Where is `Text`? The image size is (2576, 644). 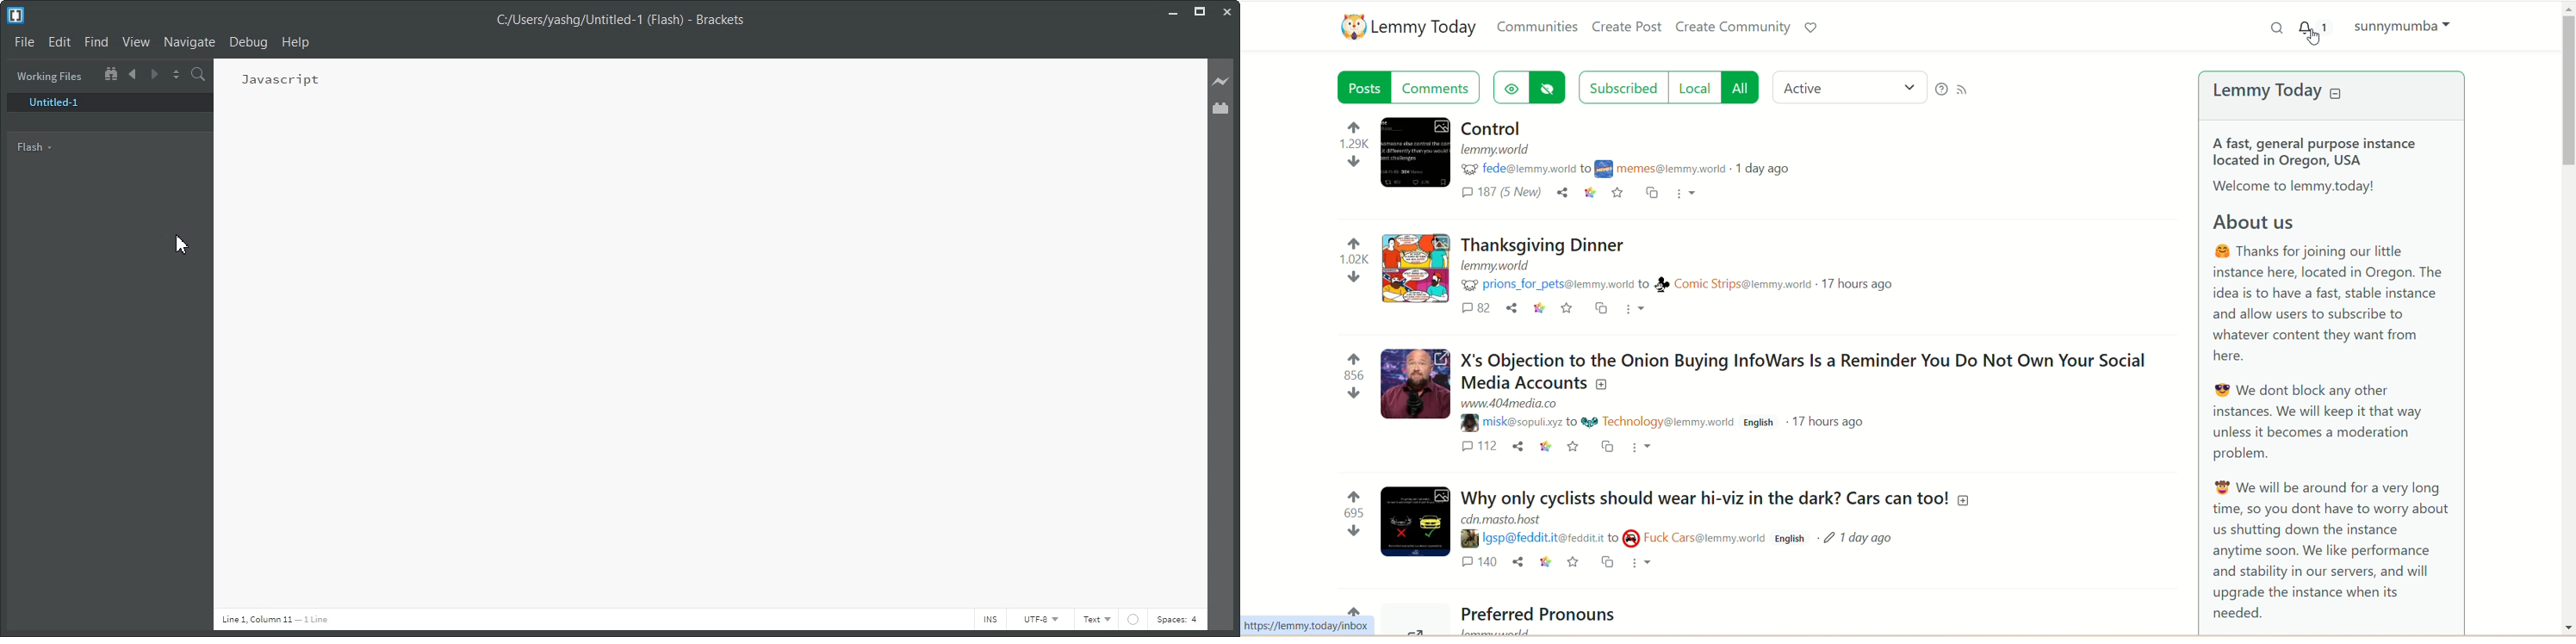 Text is located at coordinates (1096, 619).